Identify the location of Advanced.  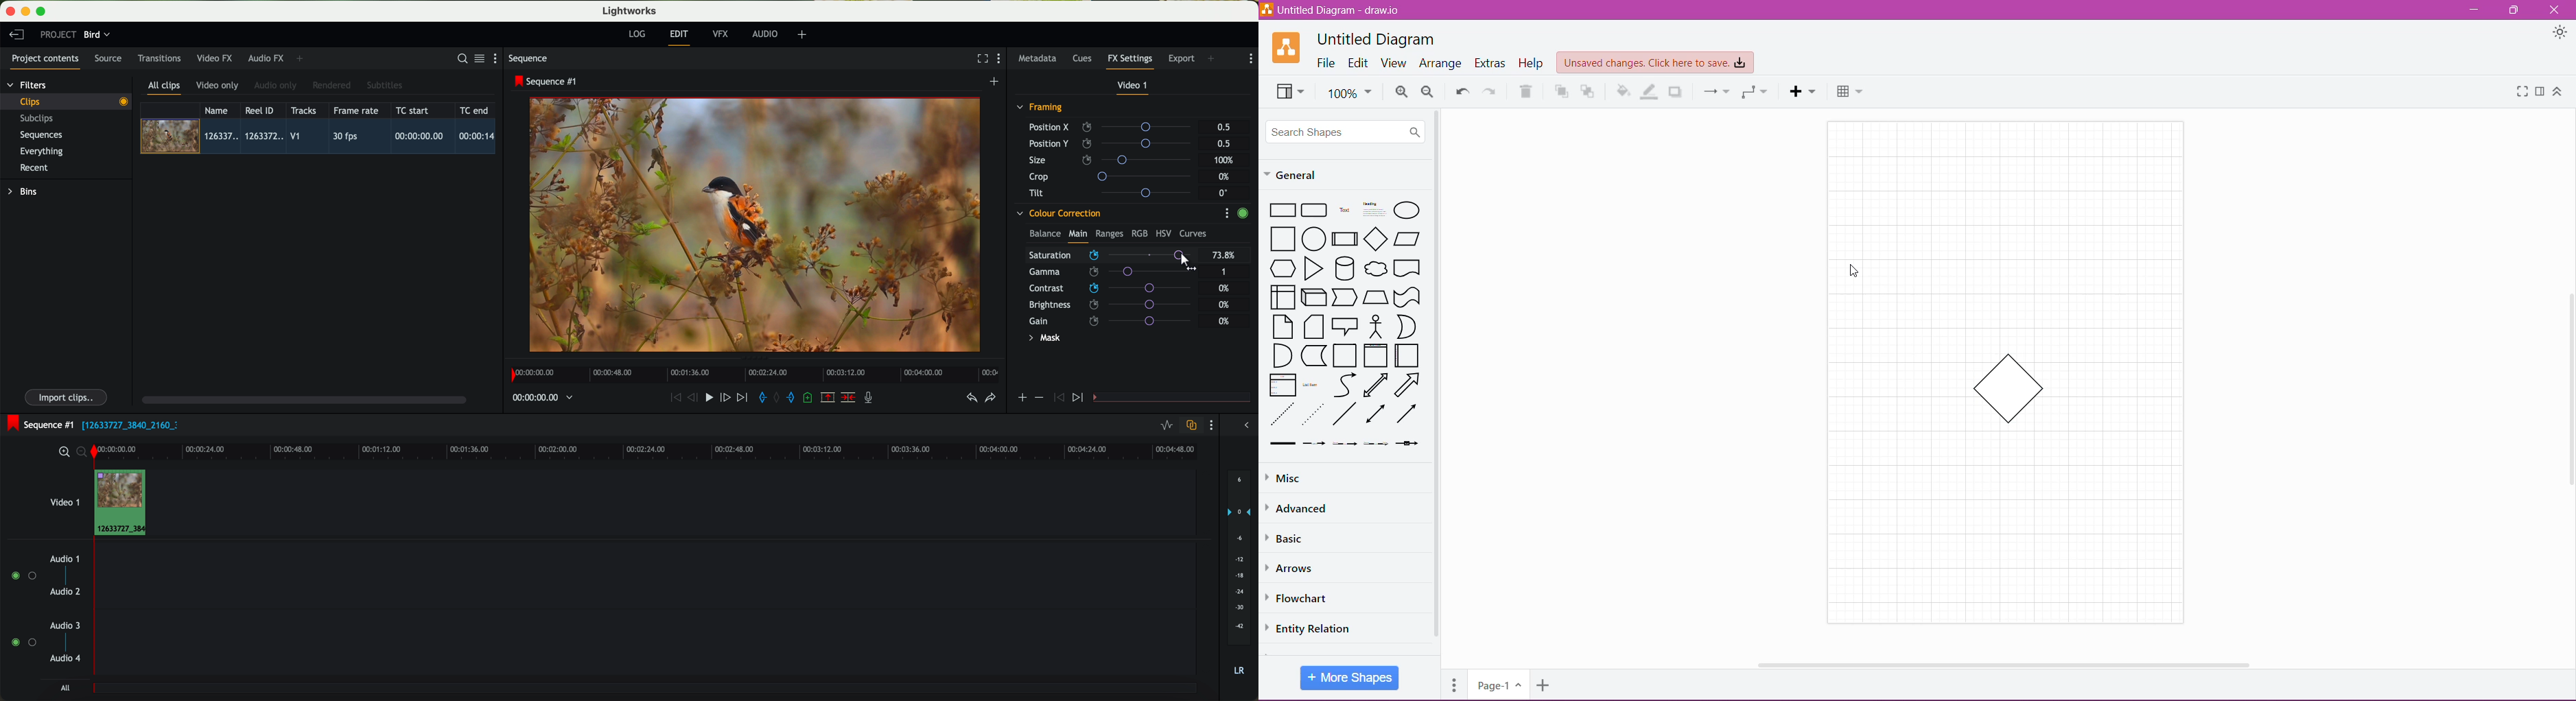
(1302, 508).